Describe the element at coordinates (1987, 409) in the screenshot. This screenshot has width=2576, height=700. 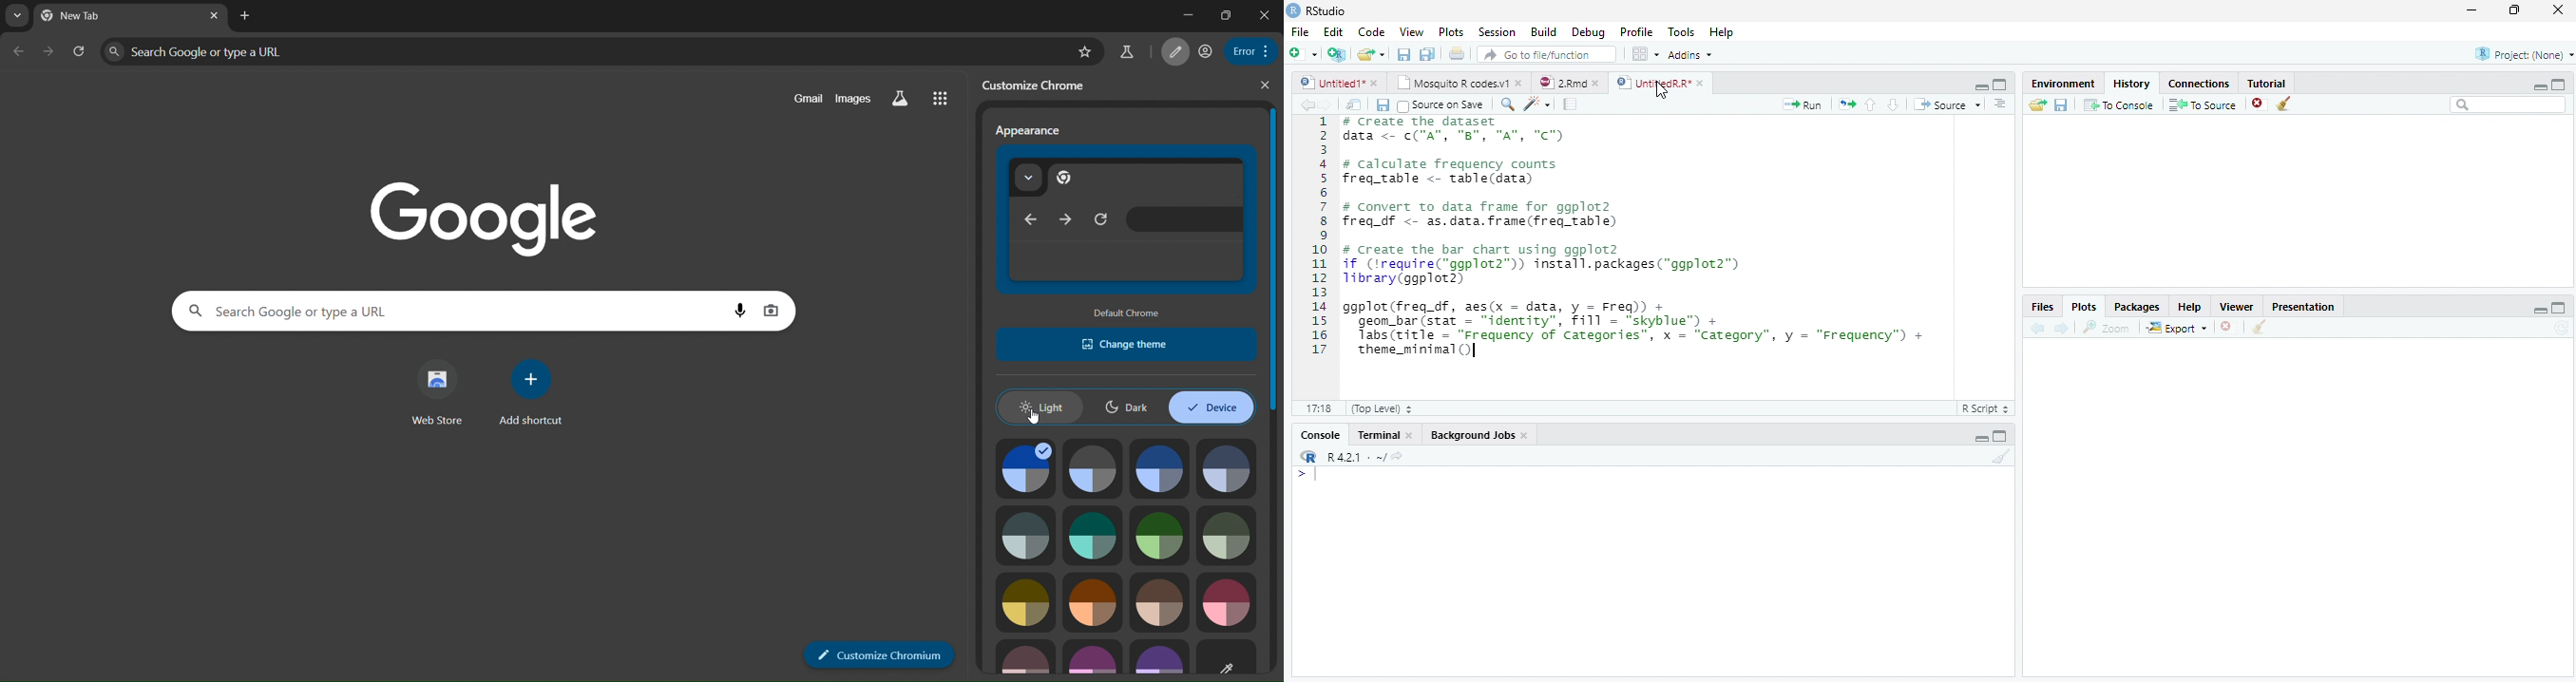
I see `R Script` at that location.